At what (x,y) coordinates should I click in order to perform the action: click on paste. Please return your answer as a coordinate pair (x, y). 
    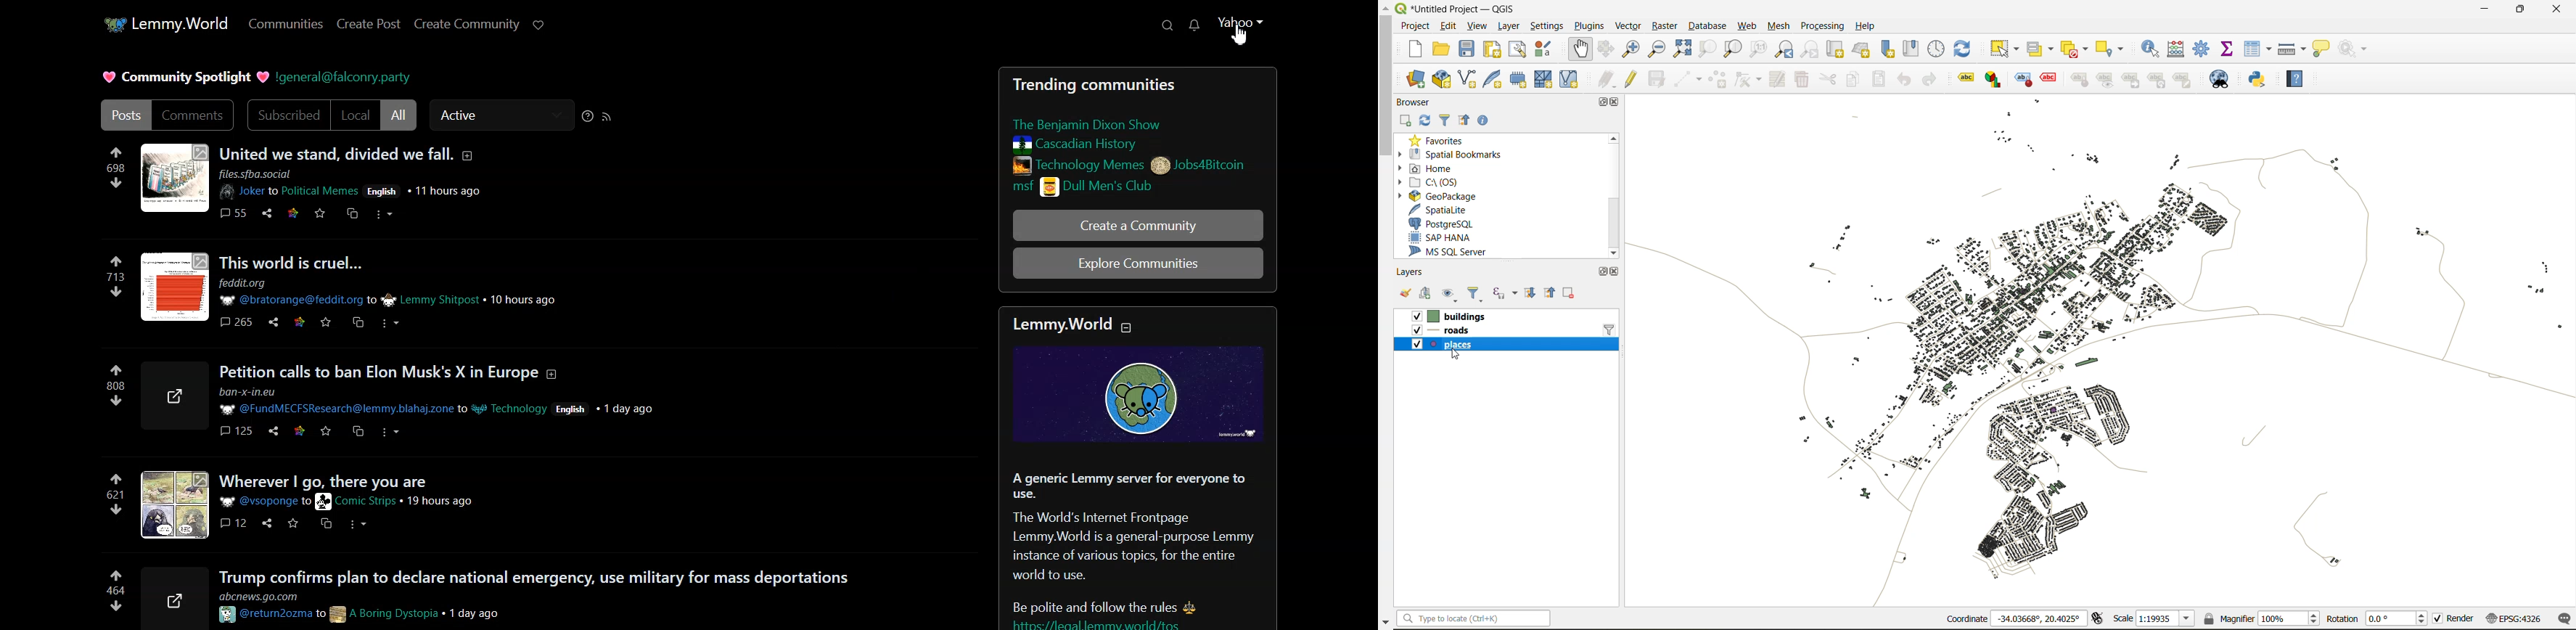
    Looking at the image, I should click on (1883, 79).